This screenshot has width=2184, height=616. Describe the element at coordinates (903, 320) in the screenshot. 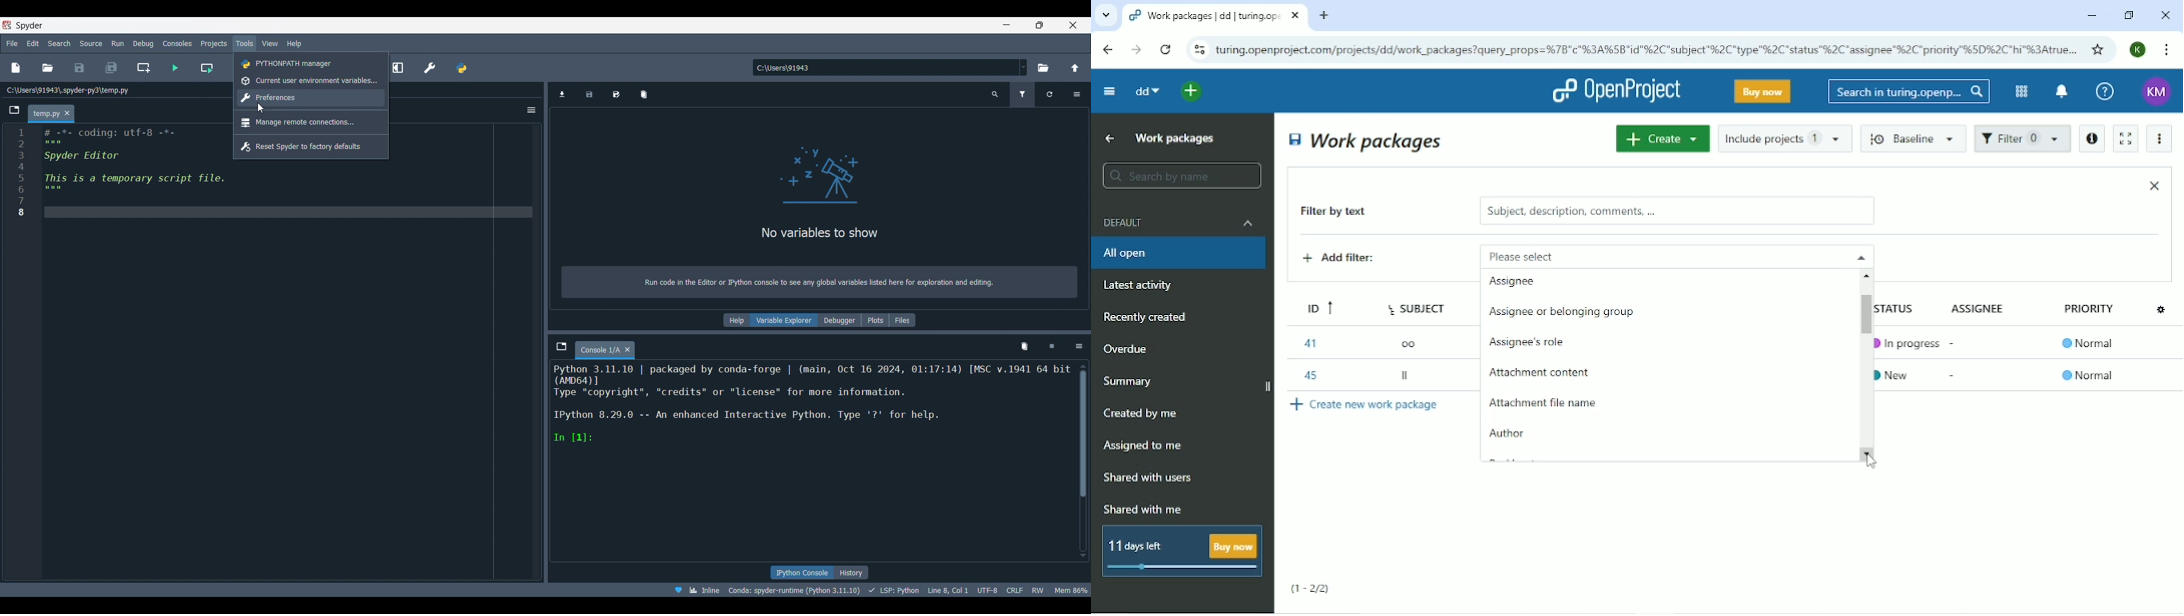

I see `Files` at that location.